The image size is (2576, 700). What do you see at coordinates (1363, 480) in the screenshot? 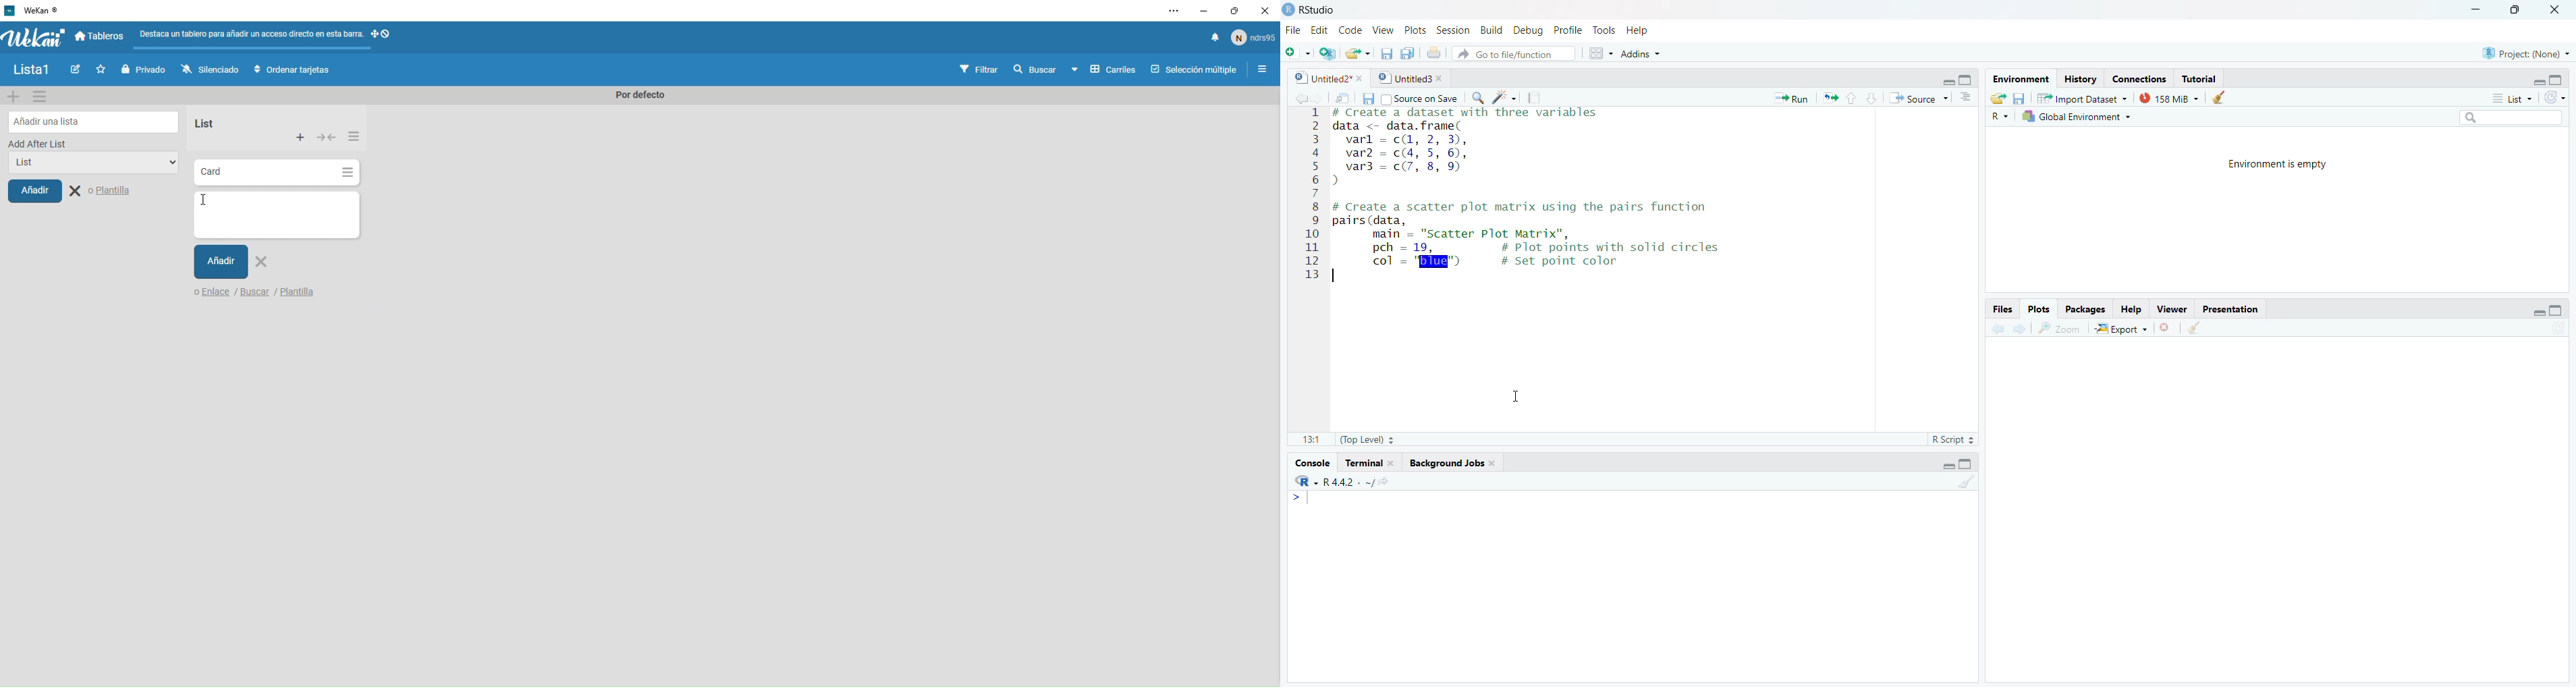
I see `R442 - ~/` at bounding box center [1363, 480].